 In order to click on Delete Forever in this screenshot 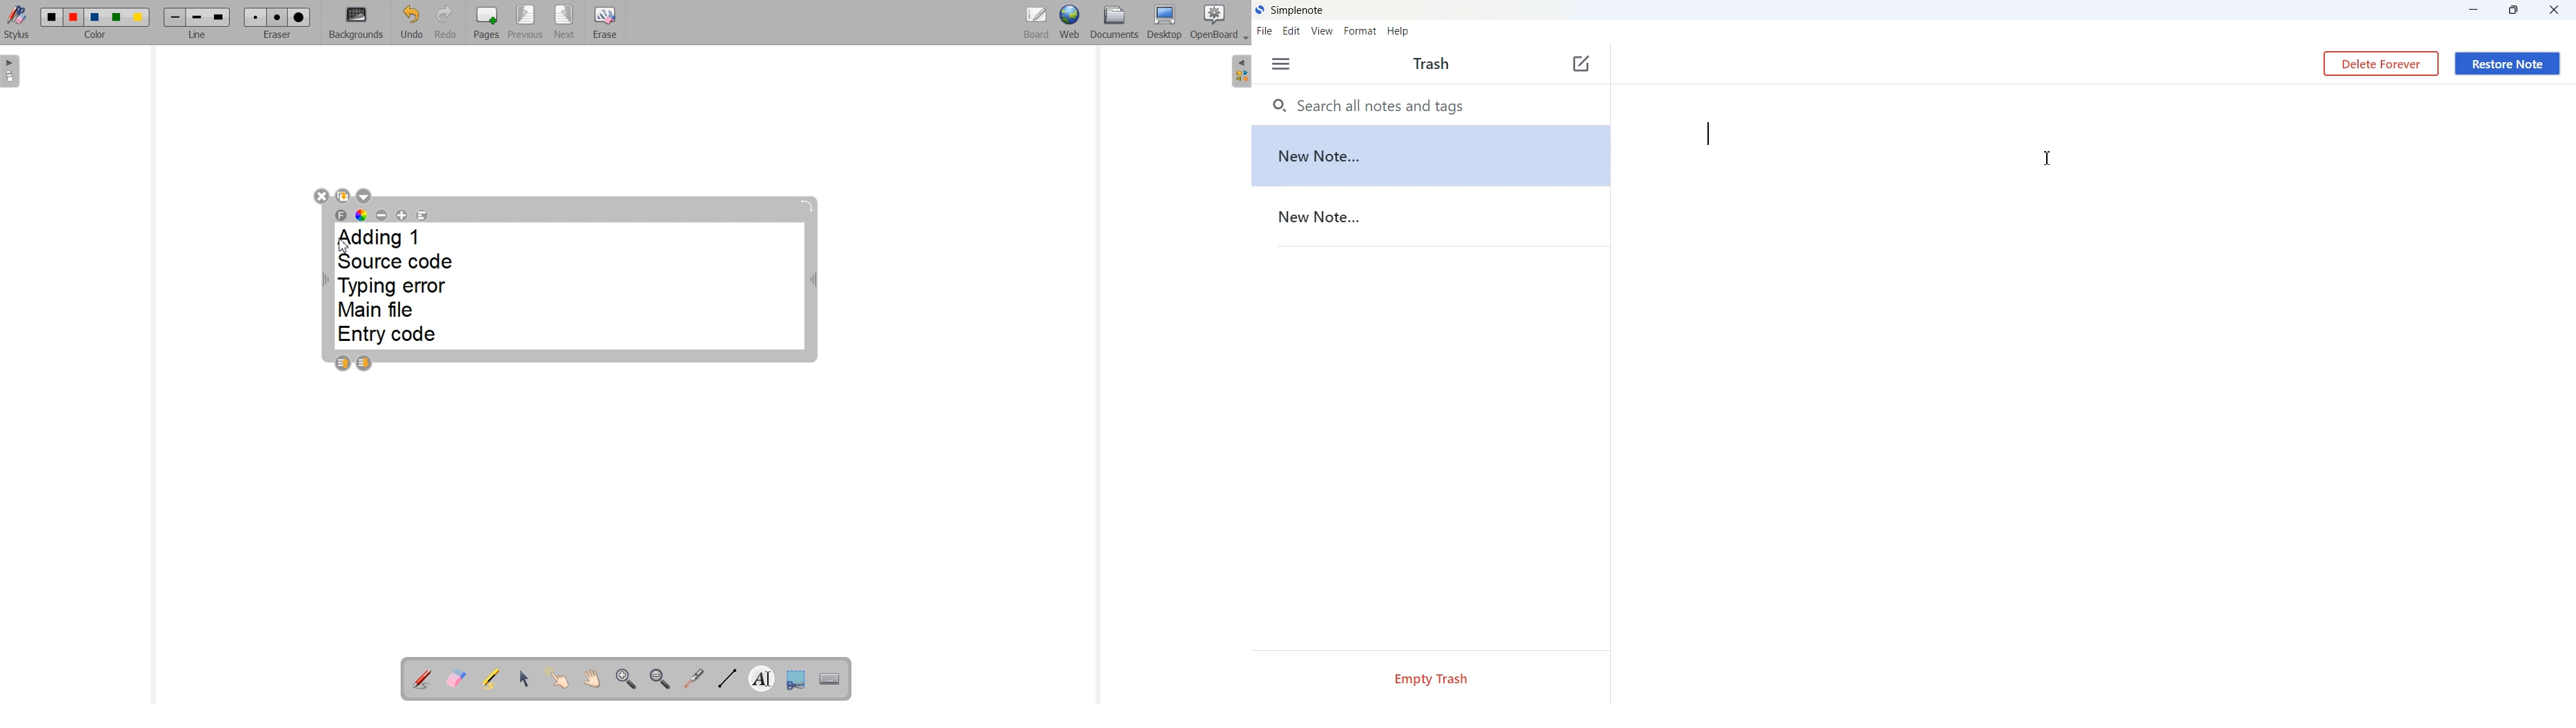, I will do `click(2381, 63)`.